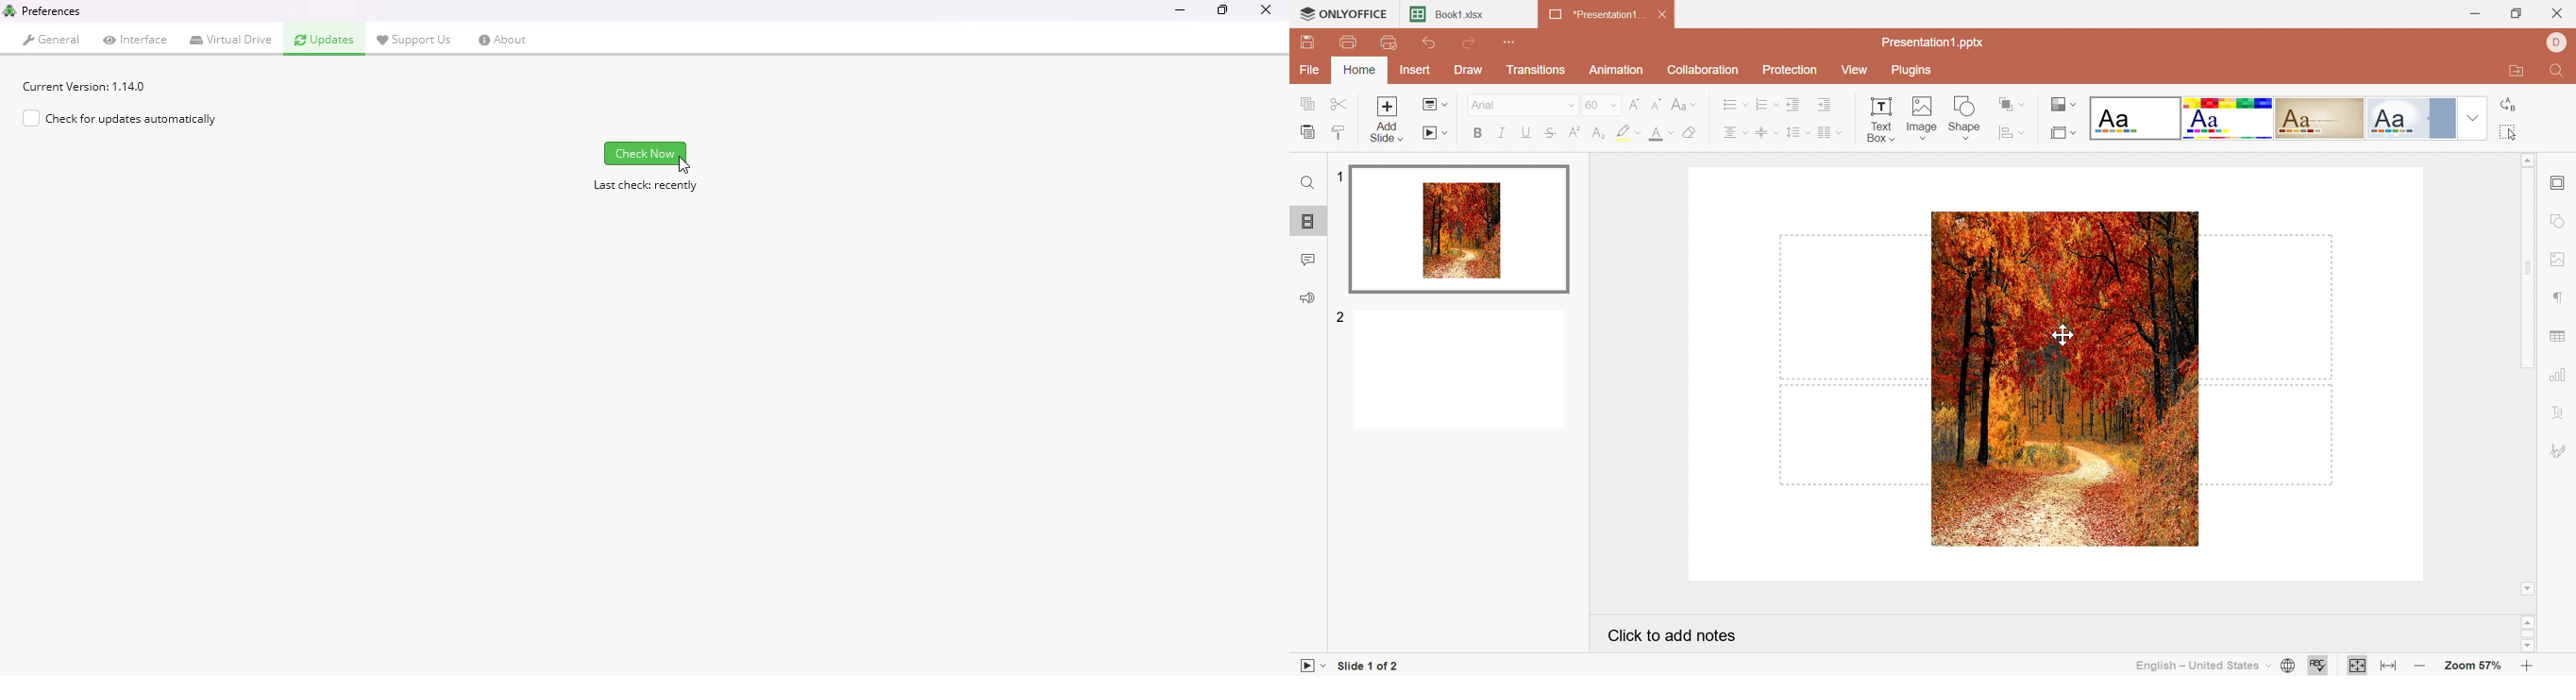  What do you see at coordinates (1309, 131) in the screenshot?
I see `Paste` at bounding box center [1309, 131].